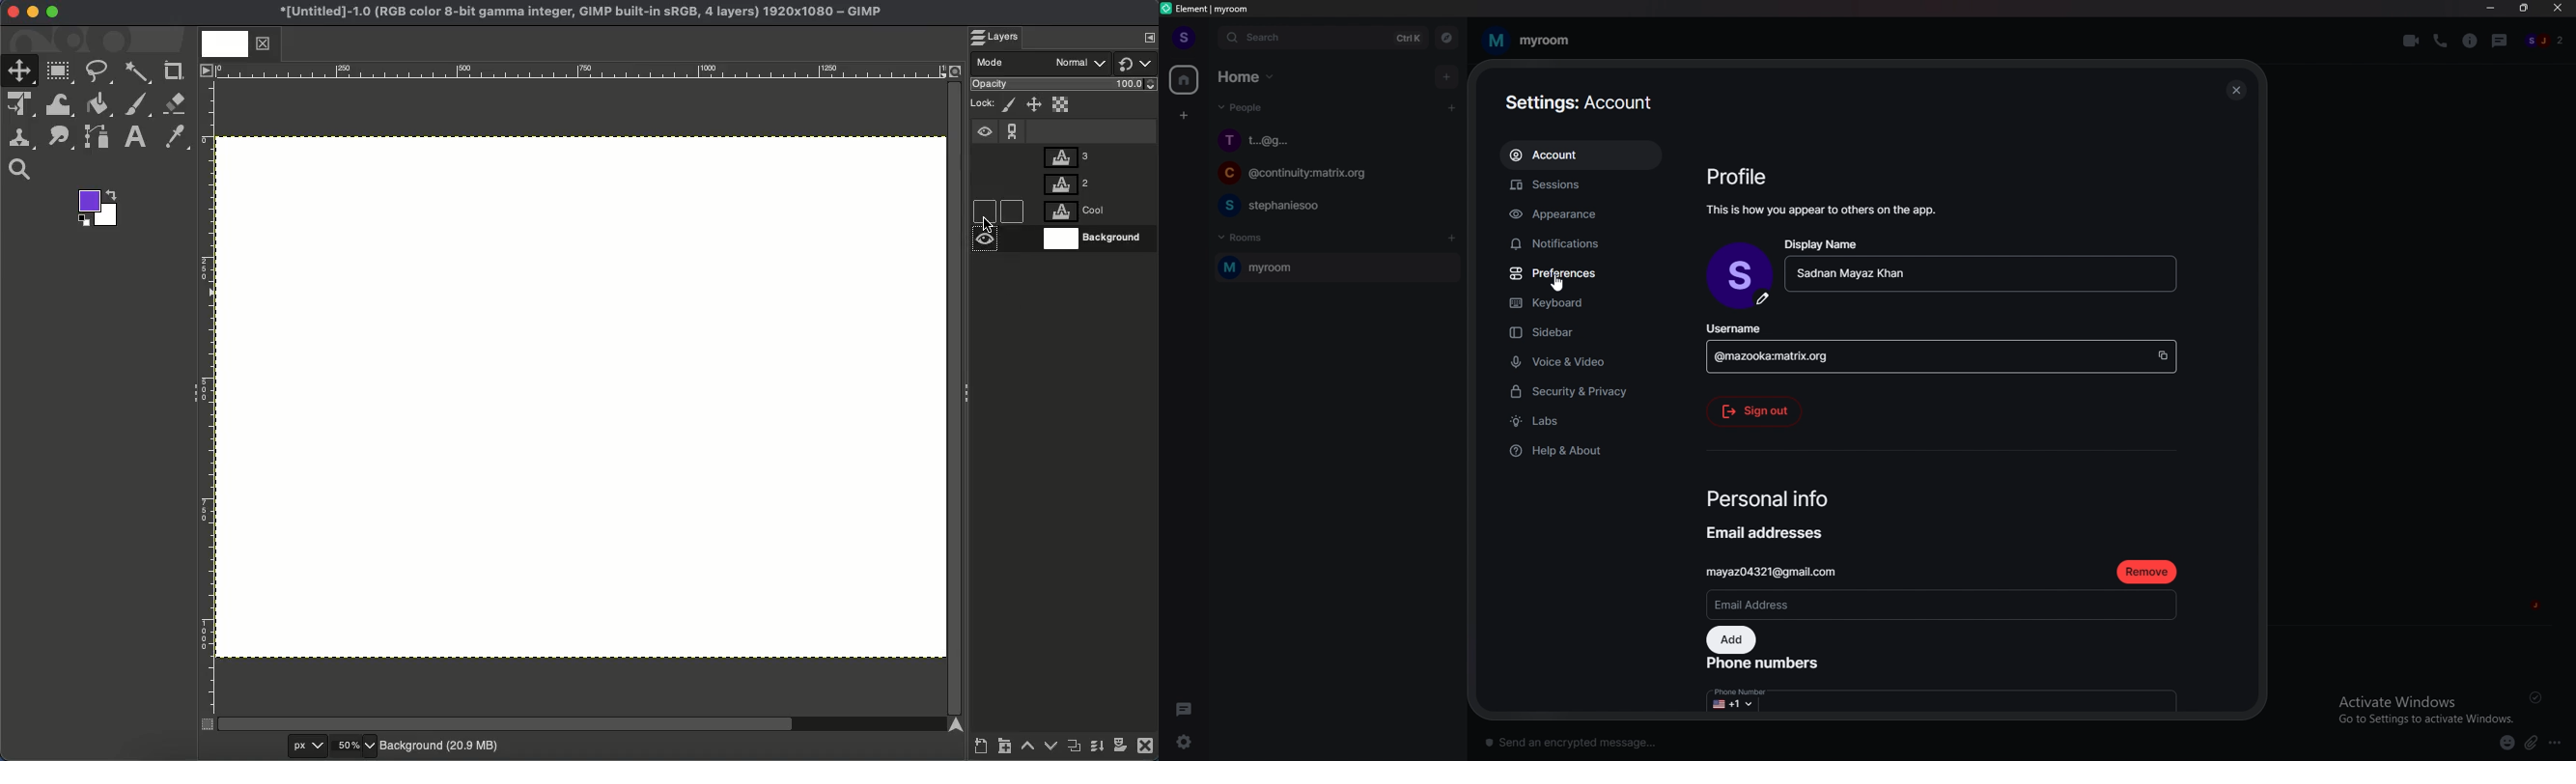 Image resolution: width=2576 pixels, height=784 pixels. What do you see at coordinates (19, 170) in the screenshot?
I see `Search` at bounding box center [19, 170].